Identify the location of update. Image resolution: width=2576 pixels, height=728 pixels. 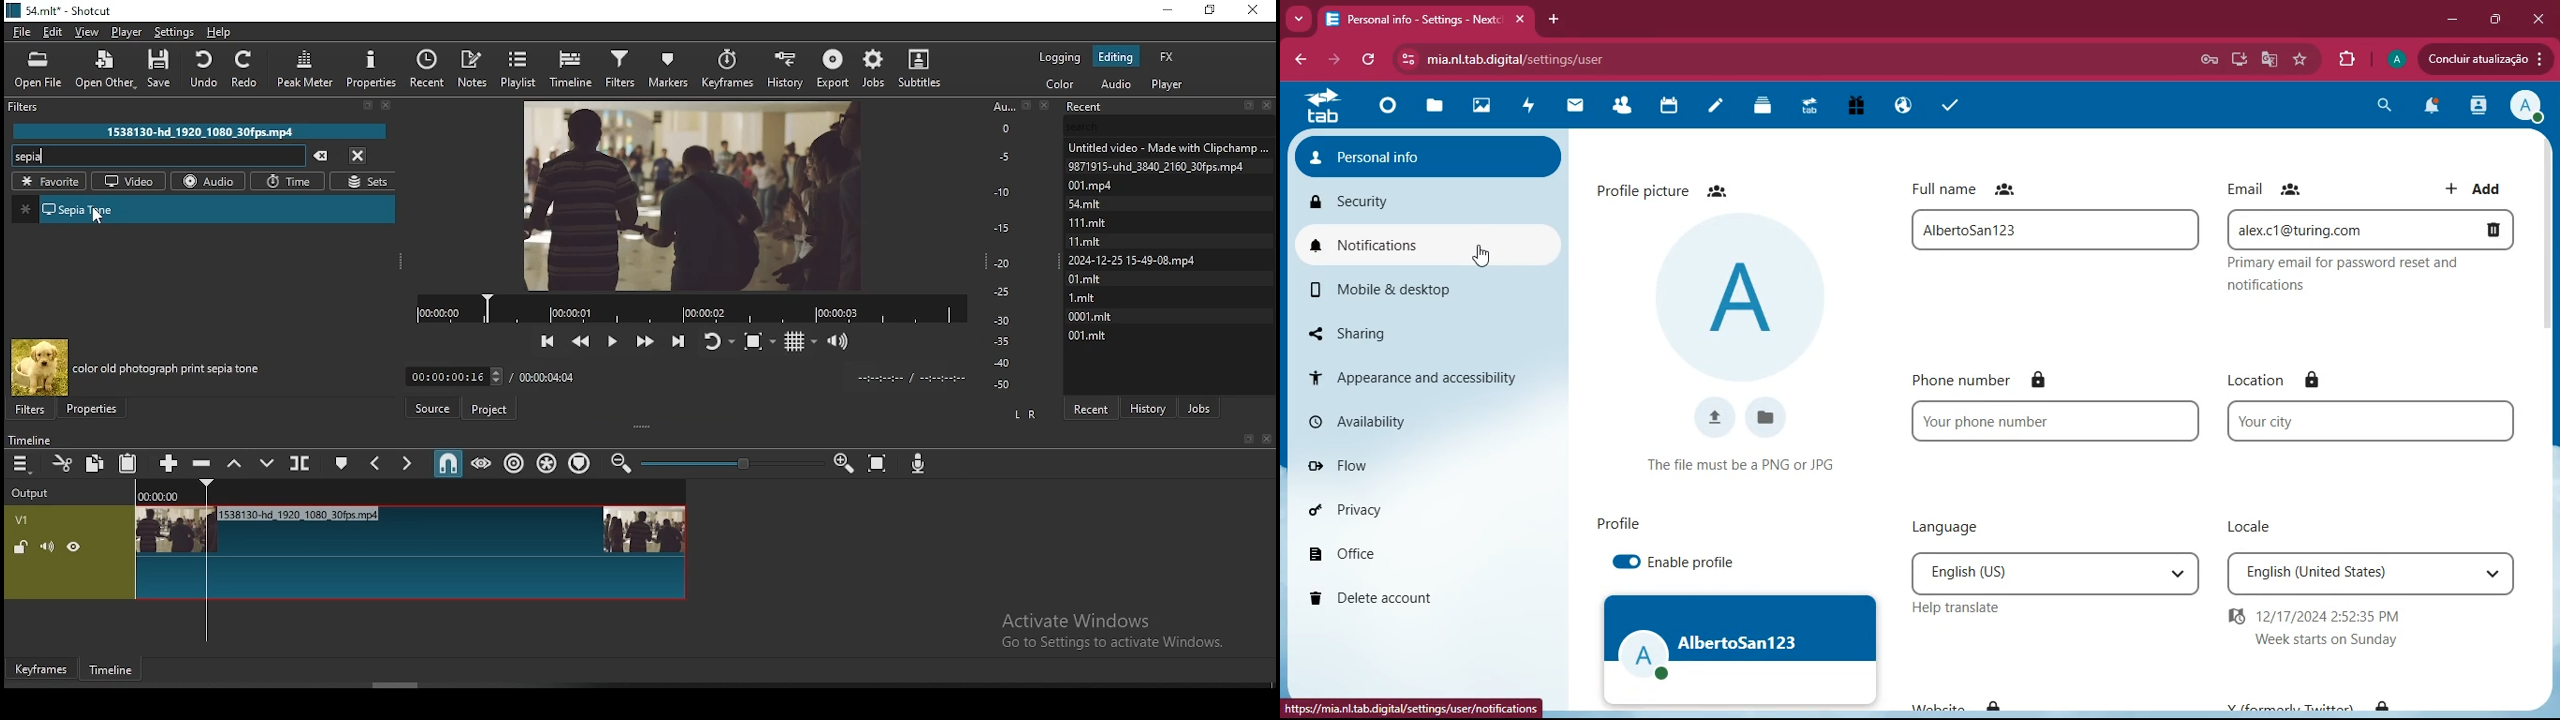
(2487, 60).